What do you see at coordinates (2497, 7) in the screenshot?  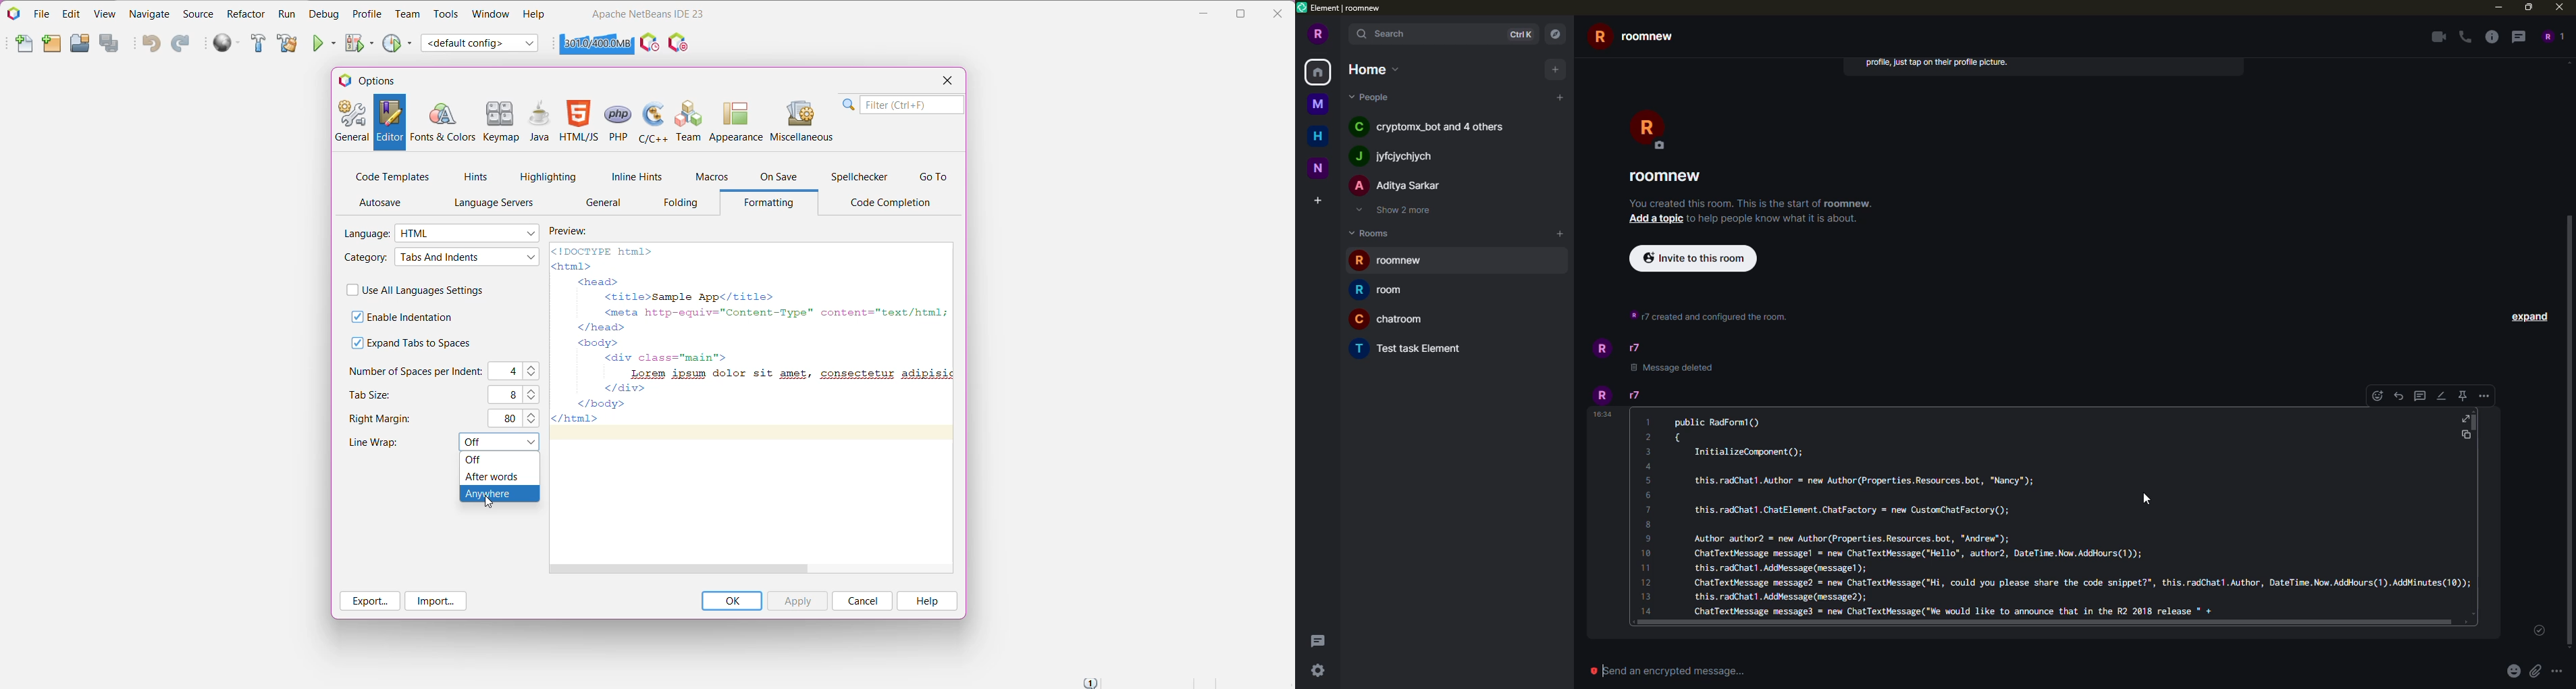 I see `minimize` at bounding box center [2497, 7].